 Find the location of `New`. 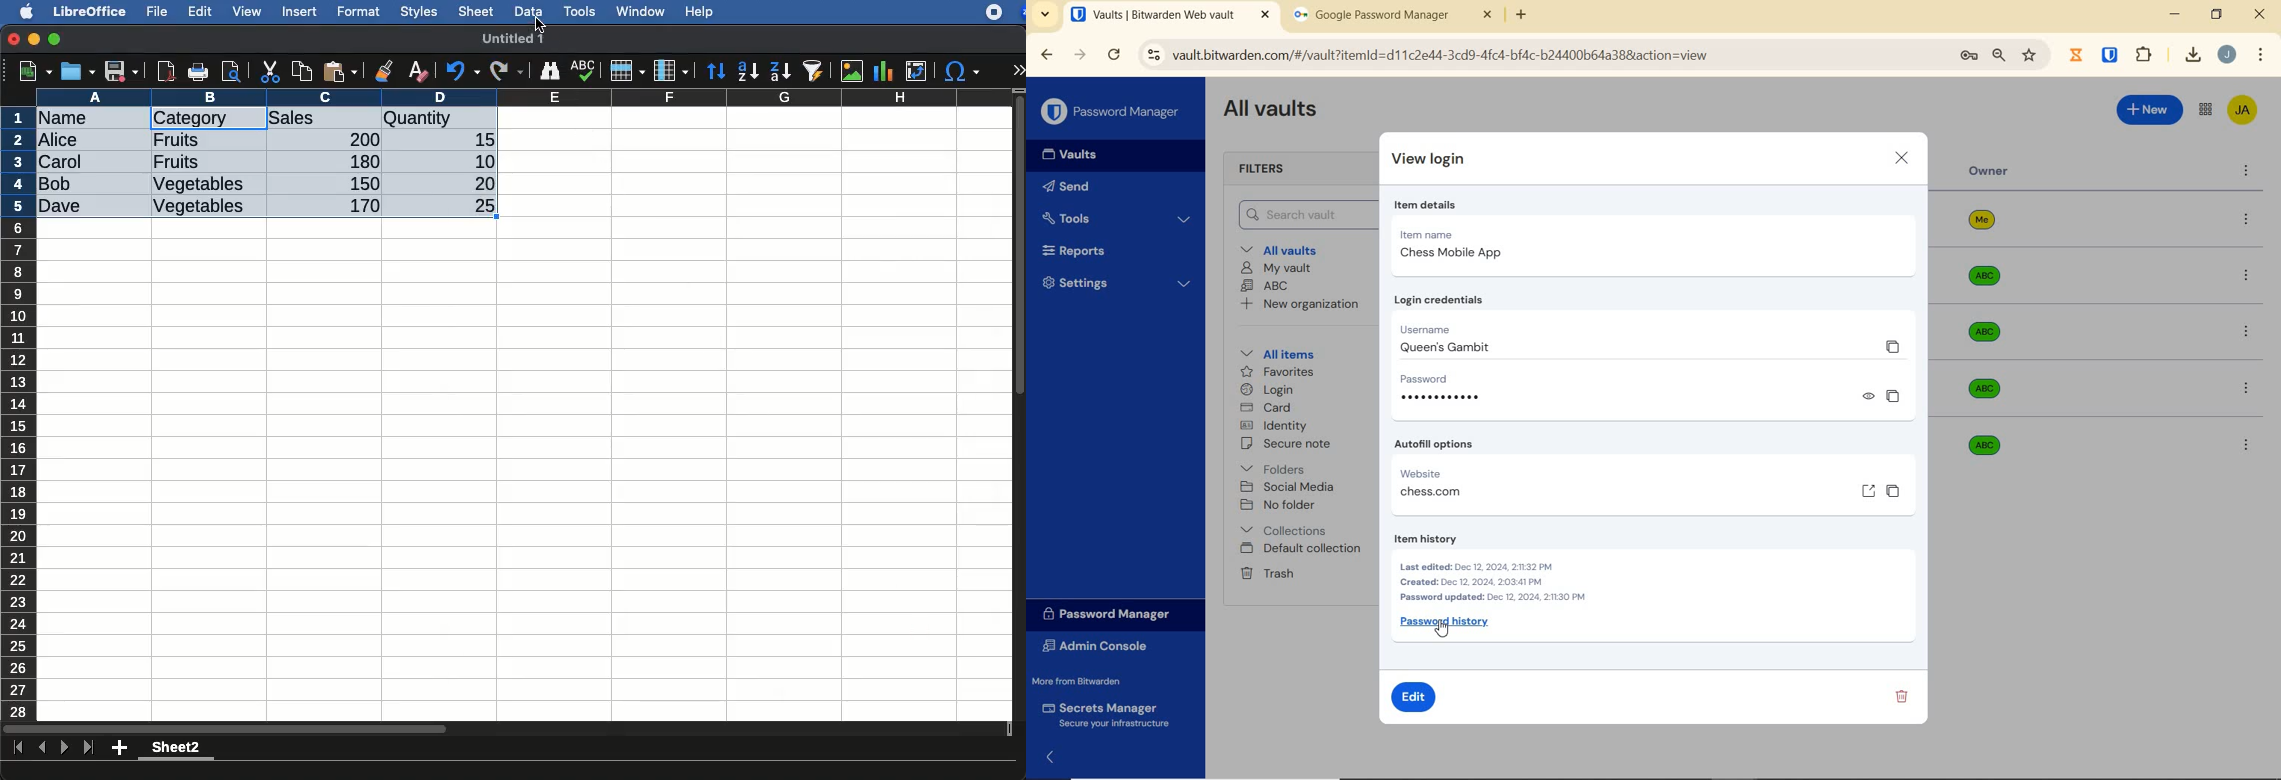

New is located at coordinates (2150, 111).